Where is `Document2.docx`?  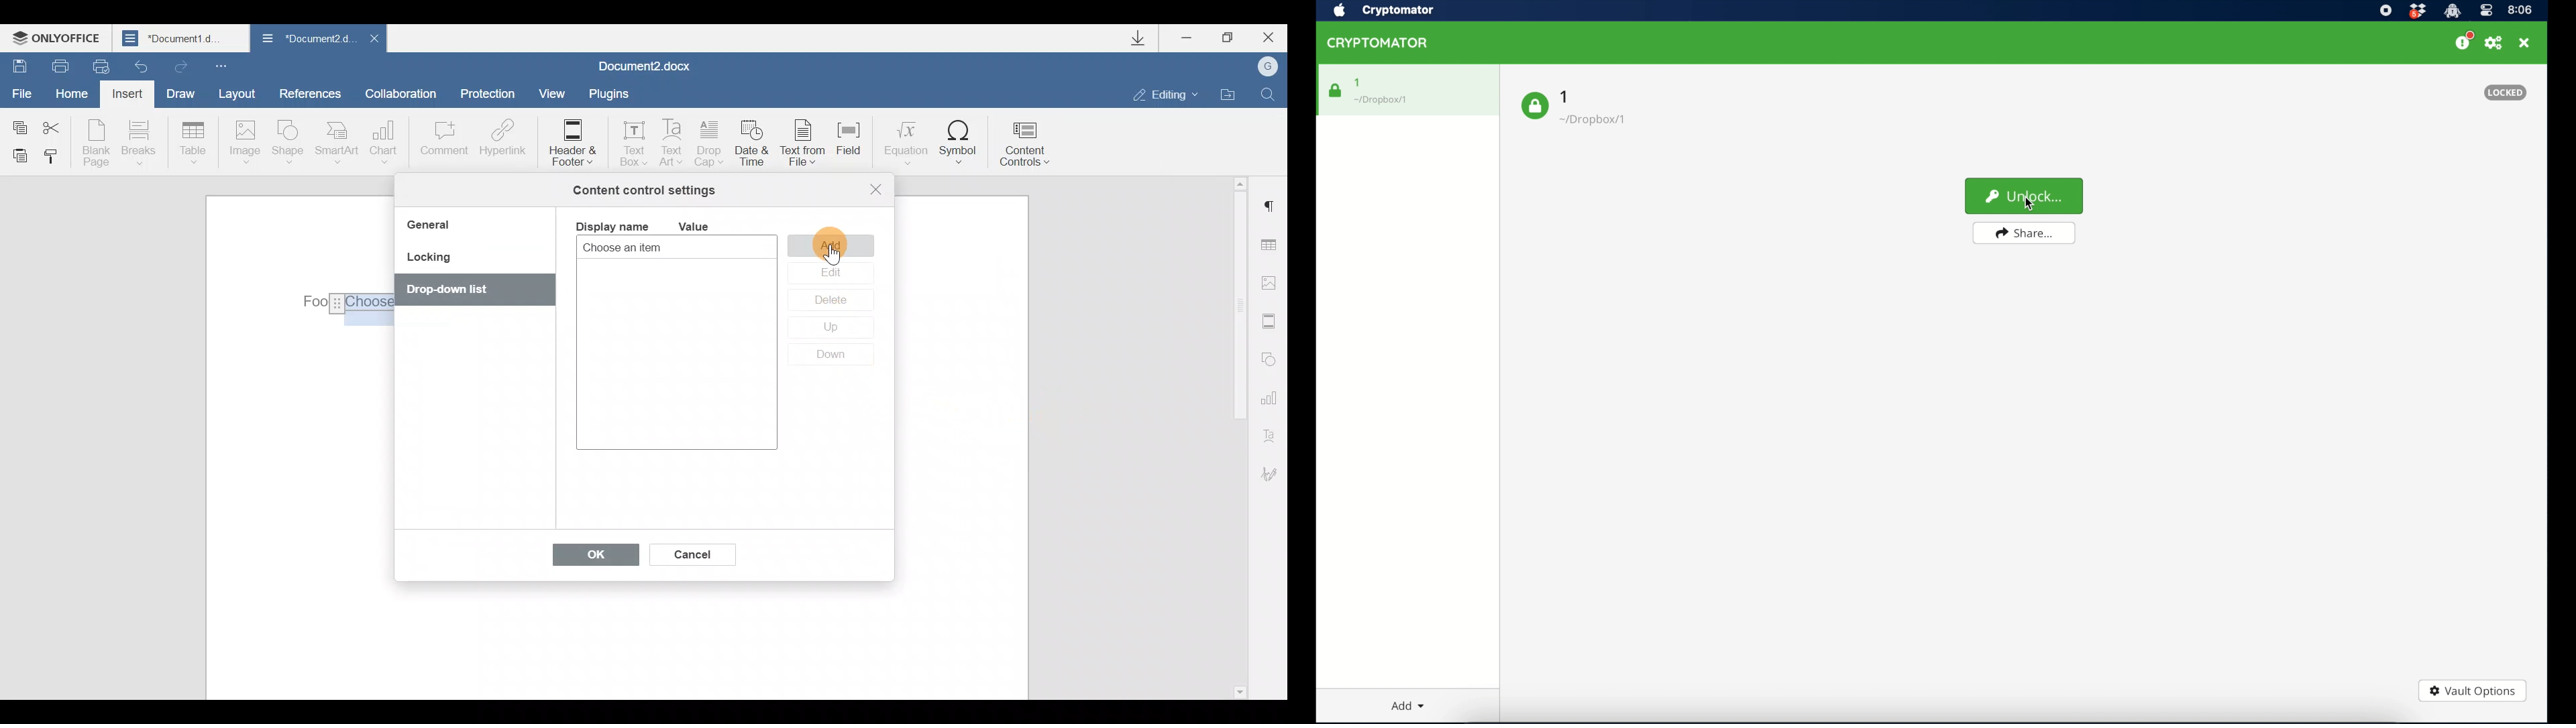
Document2.docx is located at coordinates (645, 64).